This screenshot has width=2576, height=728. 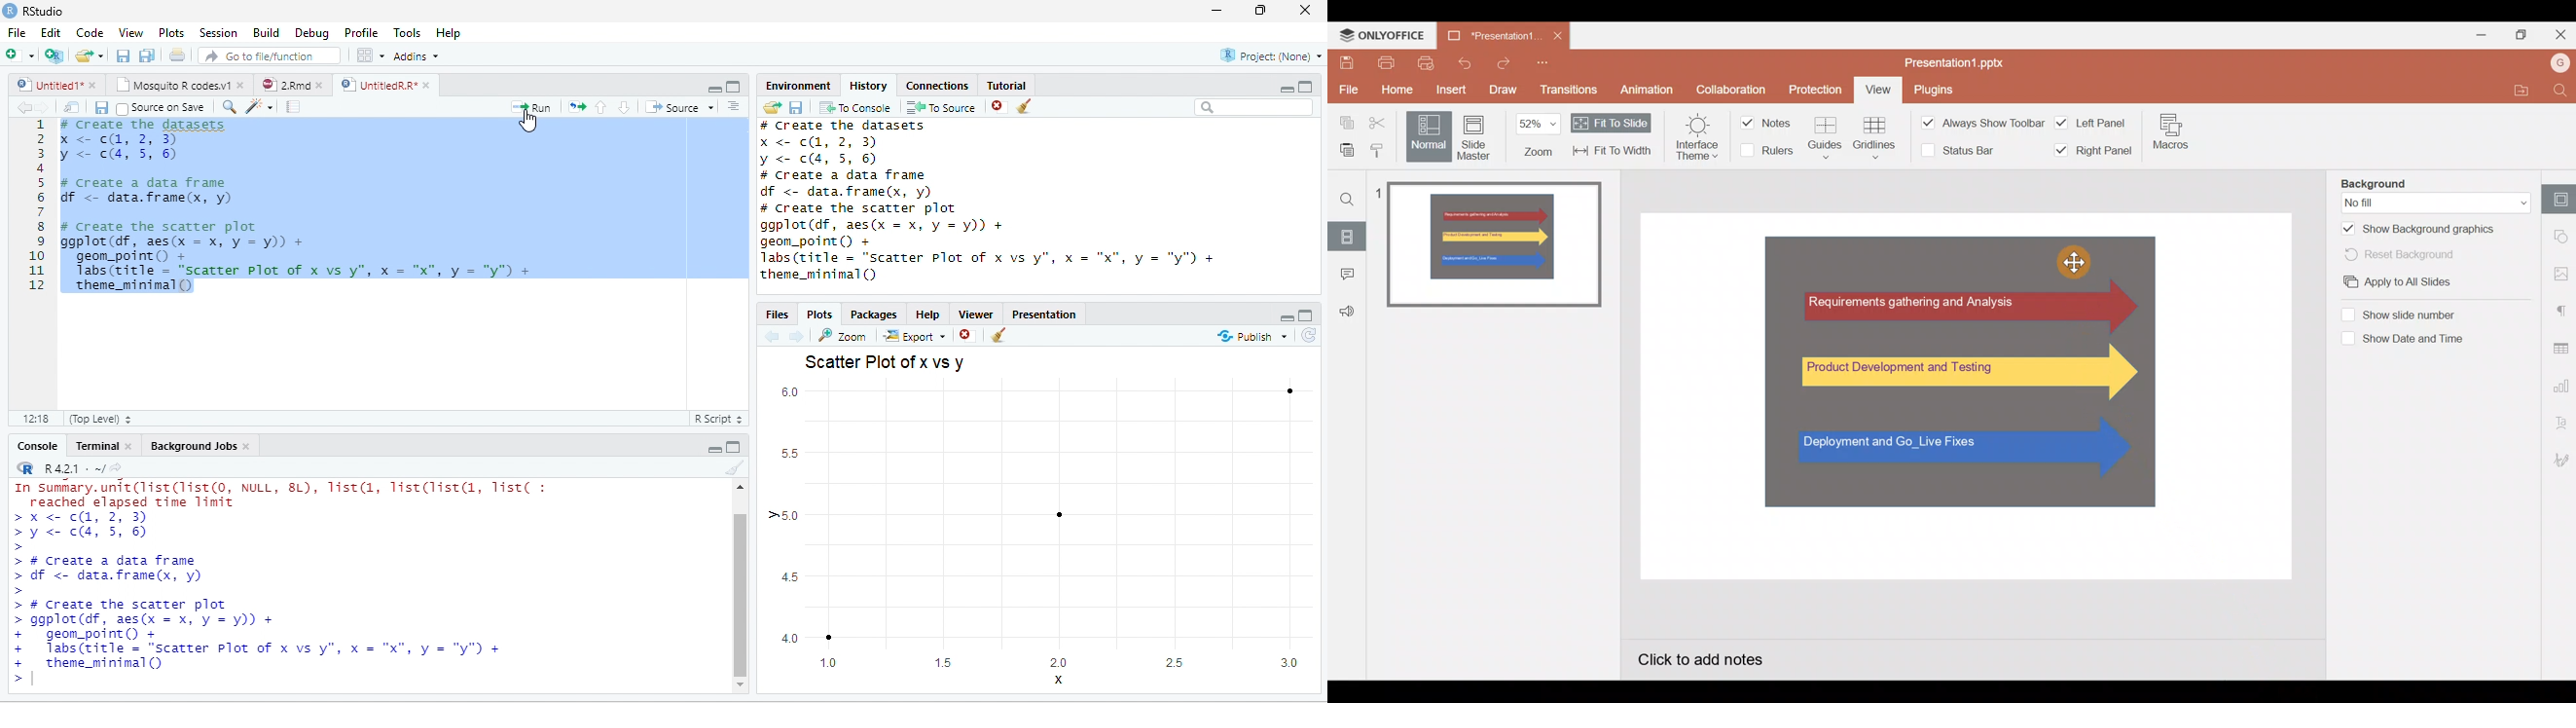 I want to click on Comments, so click(x=1348, y=271).